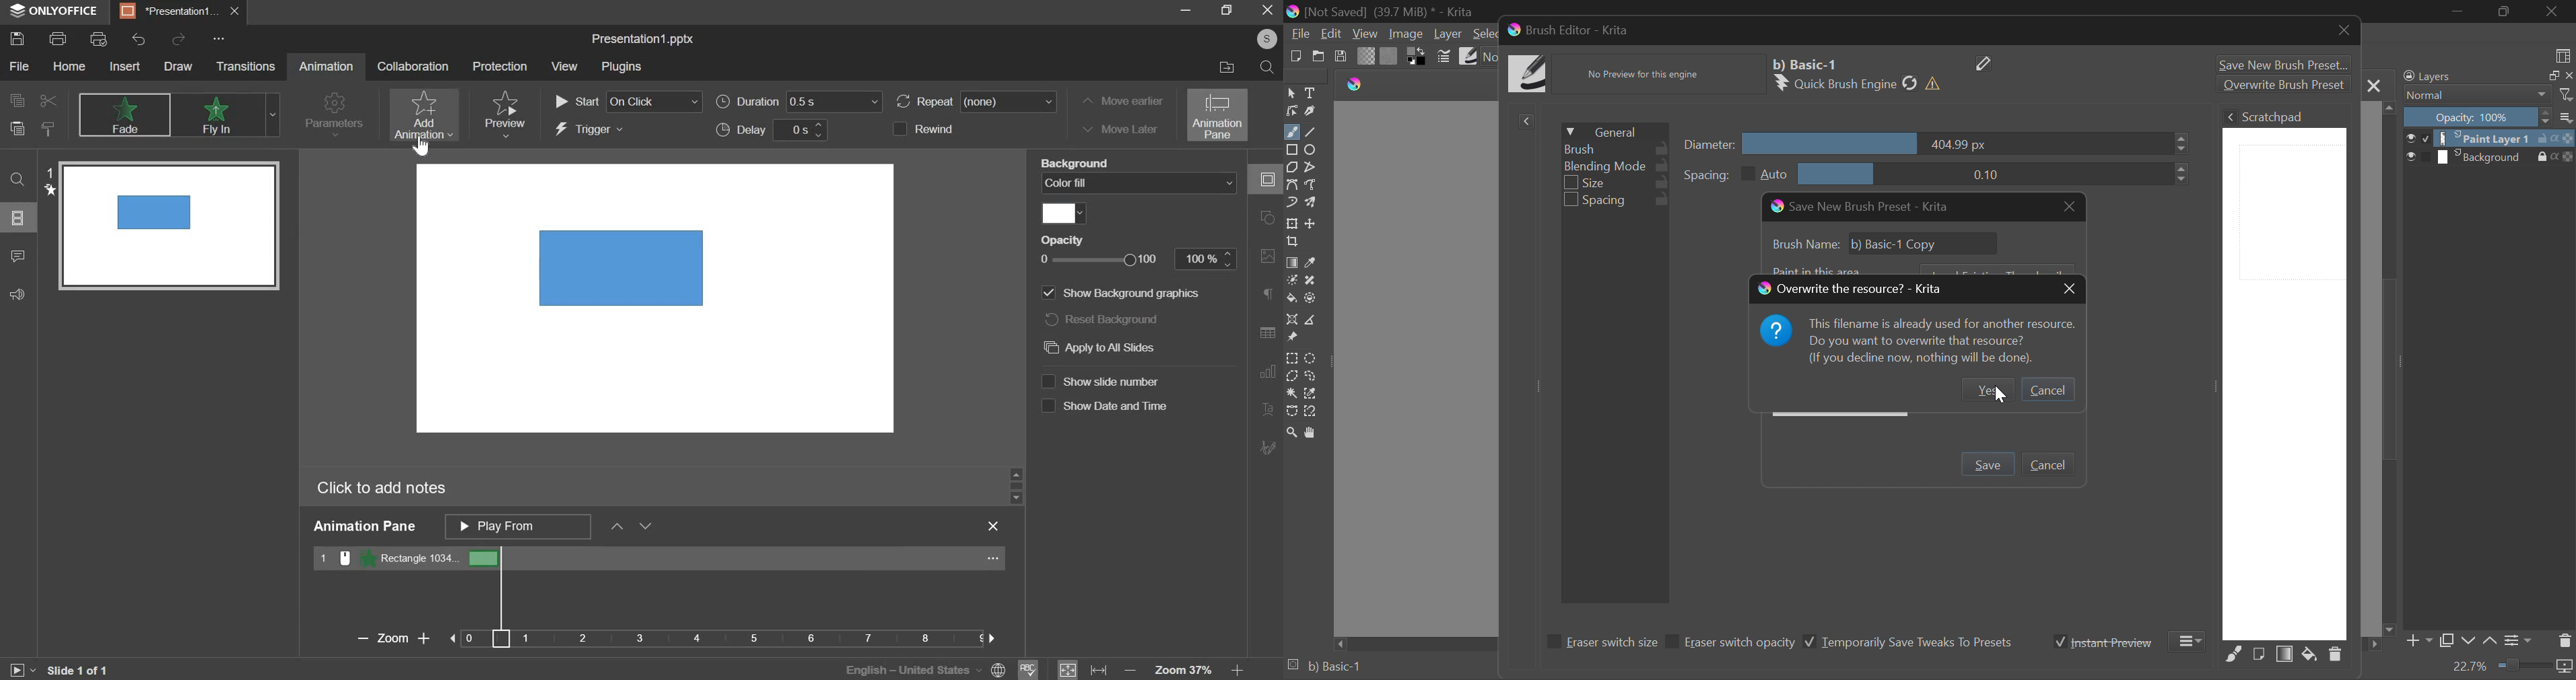  What do you see at coordinates (1310, 377) in the screenshot?
I see `Freehand Selection` at bounding box center [1310, 377].